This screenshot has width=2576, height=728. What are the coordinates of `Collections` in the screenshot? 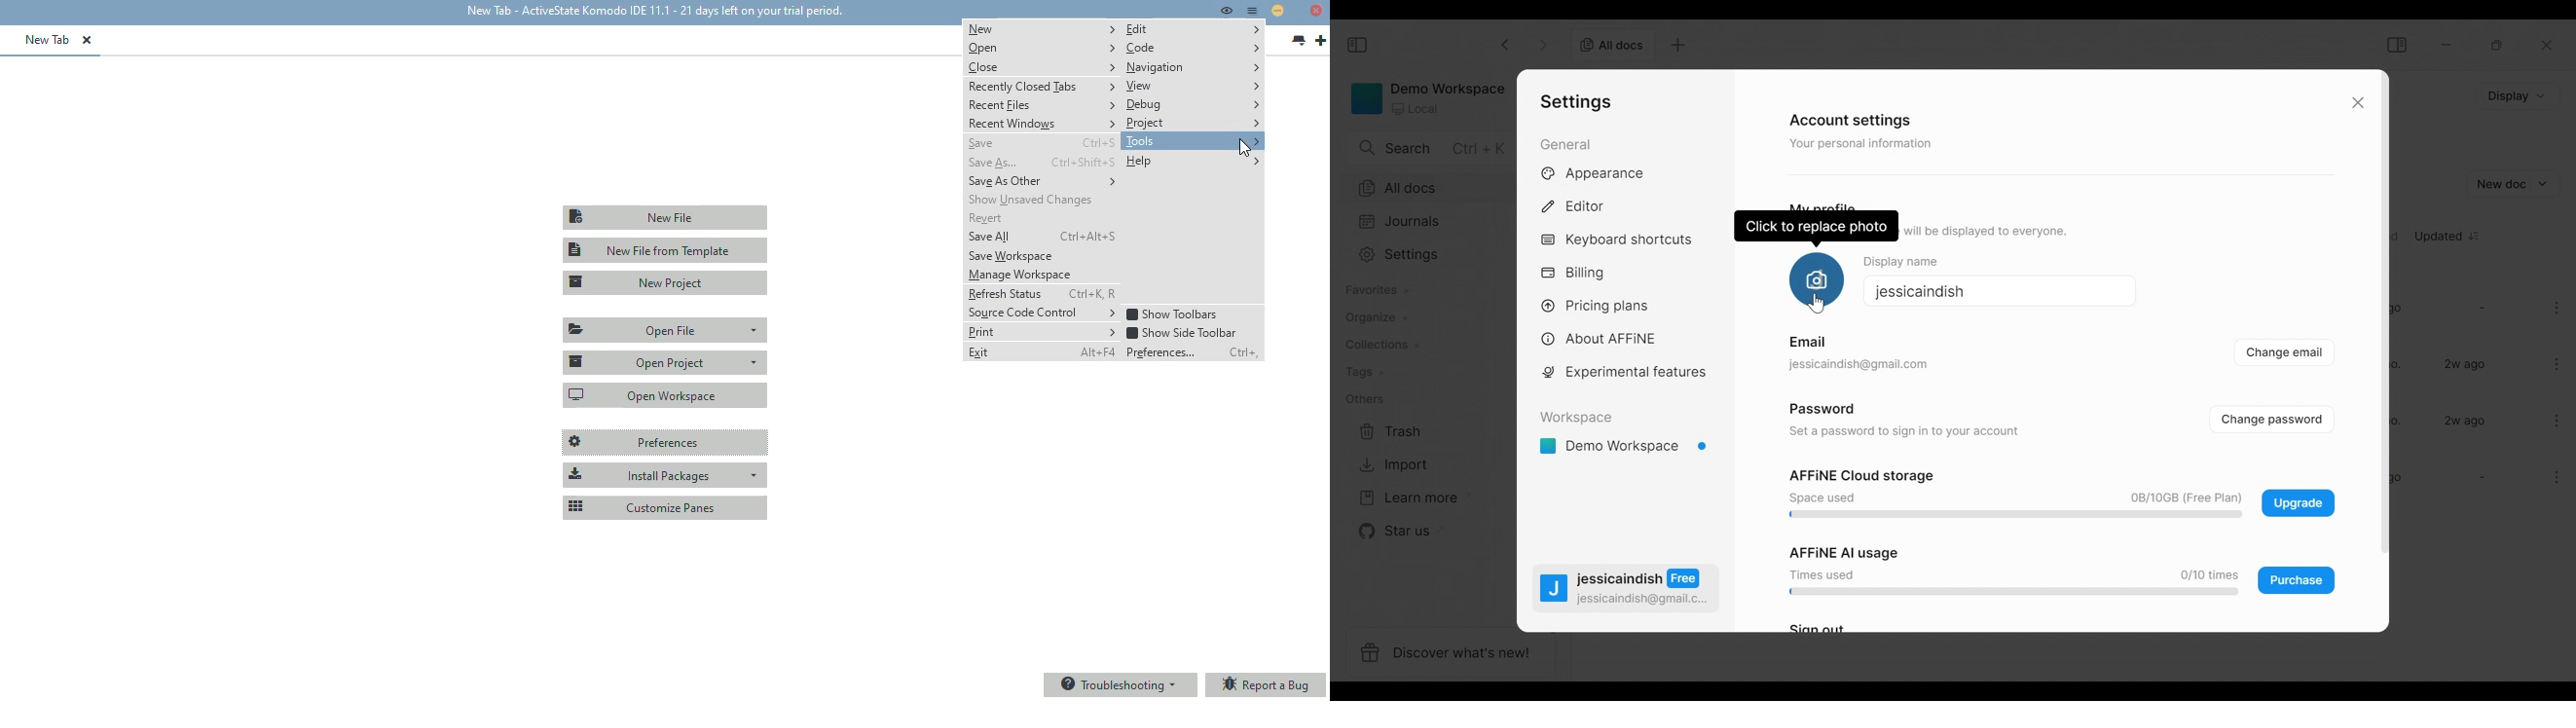 It's located at (1380, 344).